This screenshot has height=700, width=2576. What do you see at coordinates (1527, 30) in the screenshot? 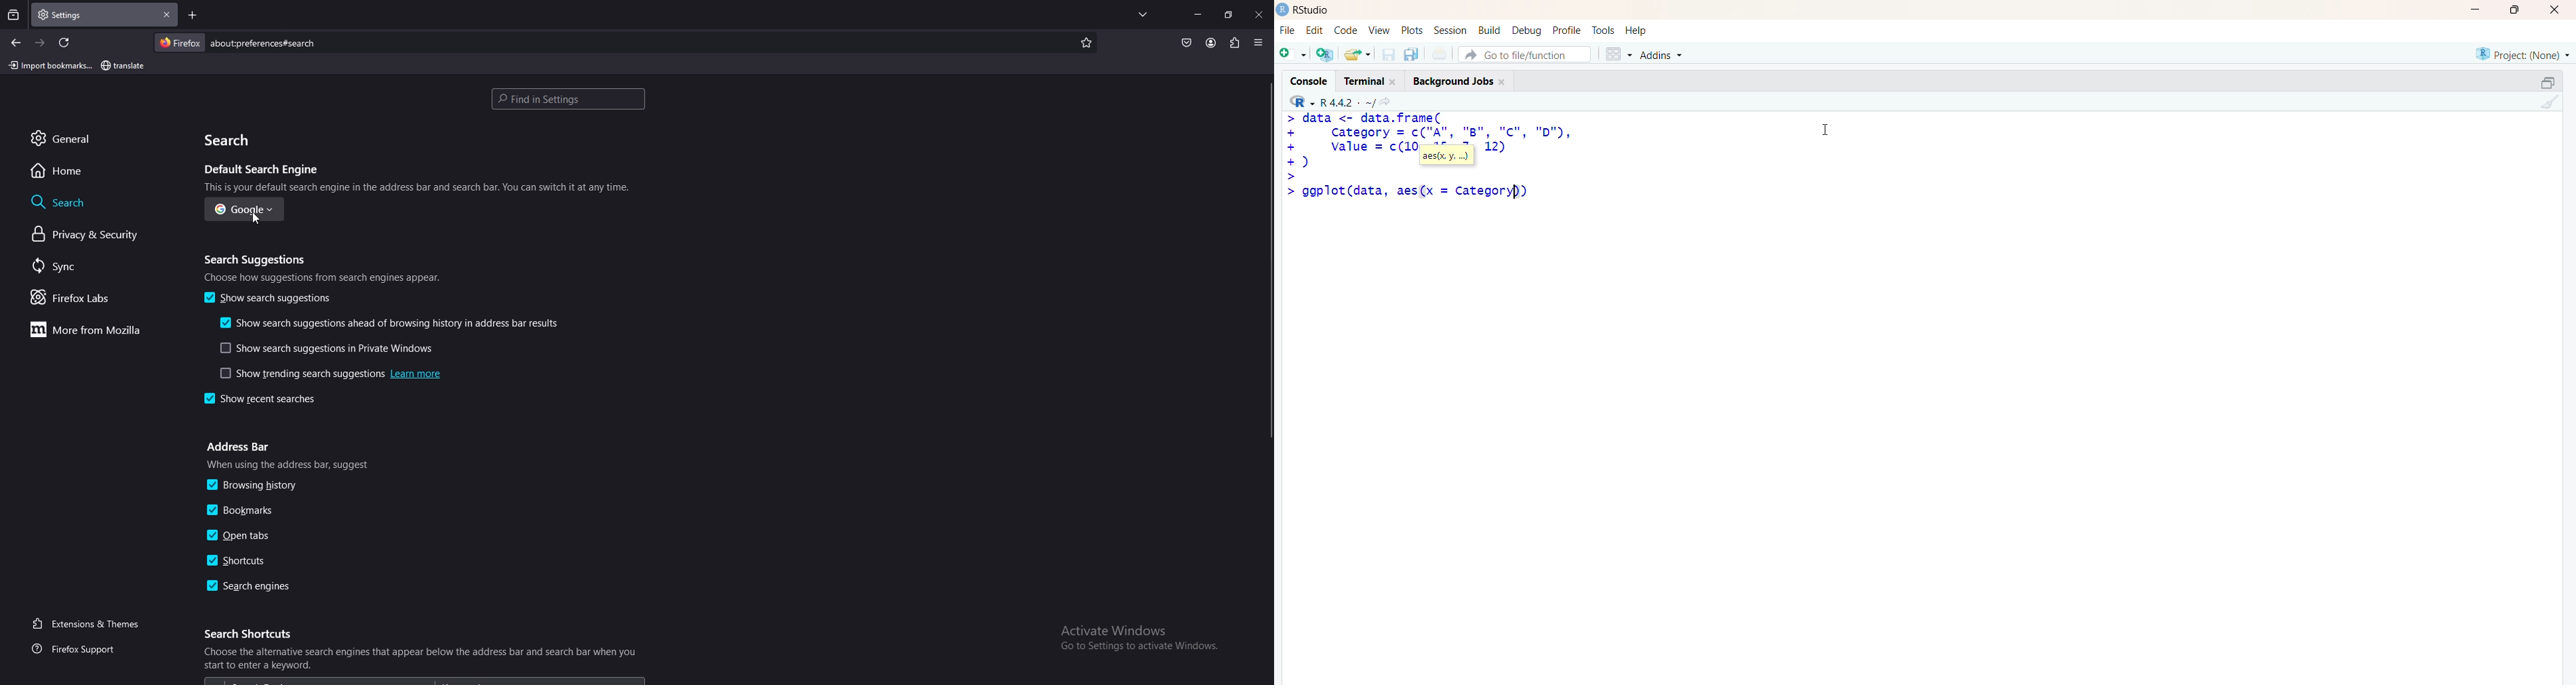
I see `debug` at bounding box center [1527, 30].